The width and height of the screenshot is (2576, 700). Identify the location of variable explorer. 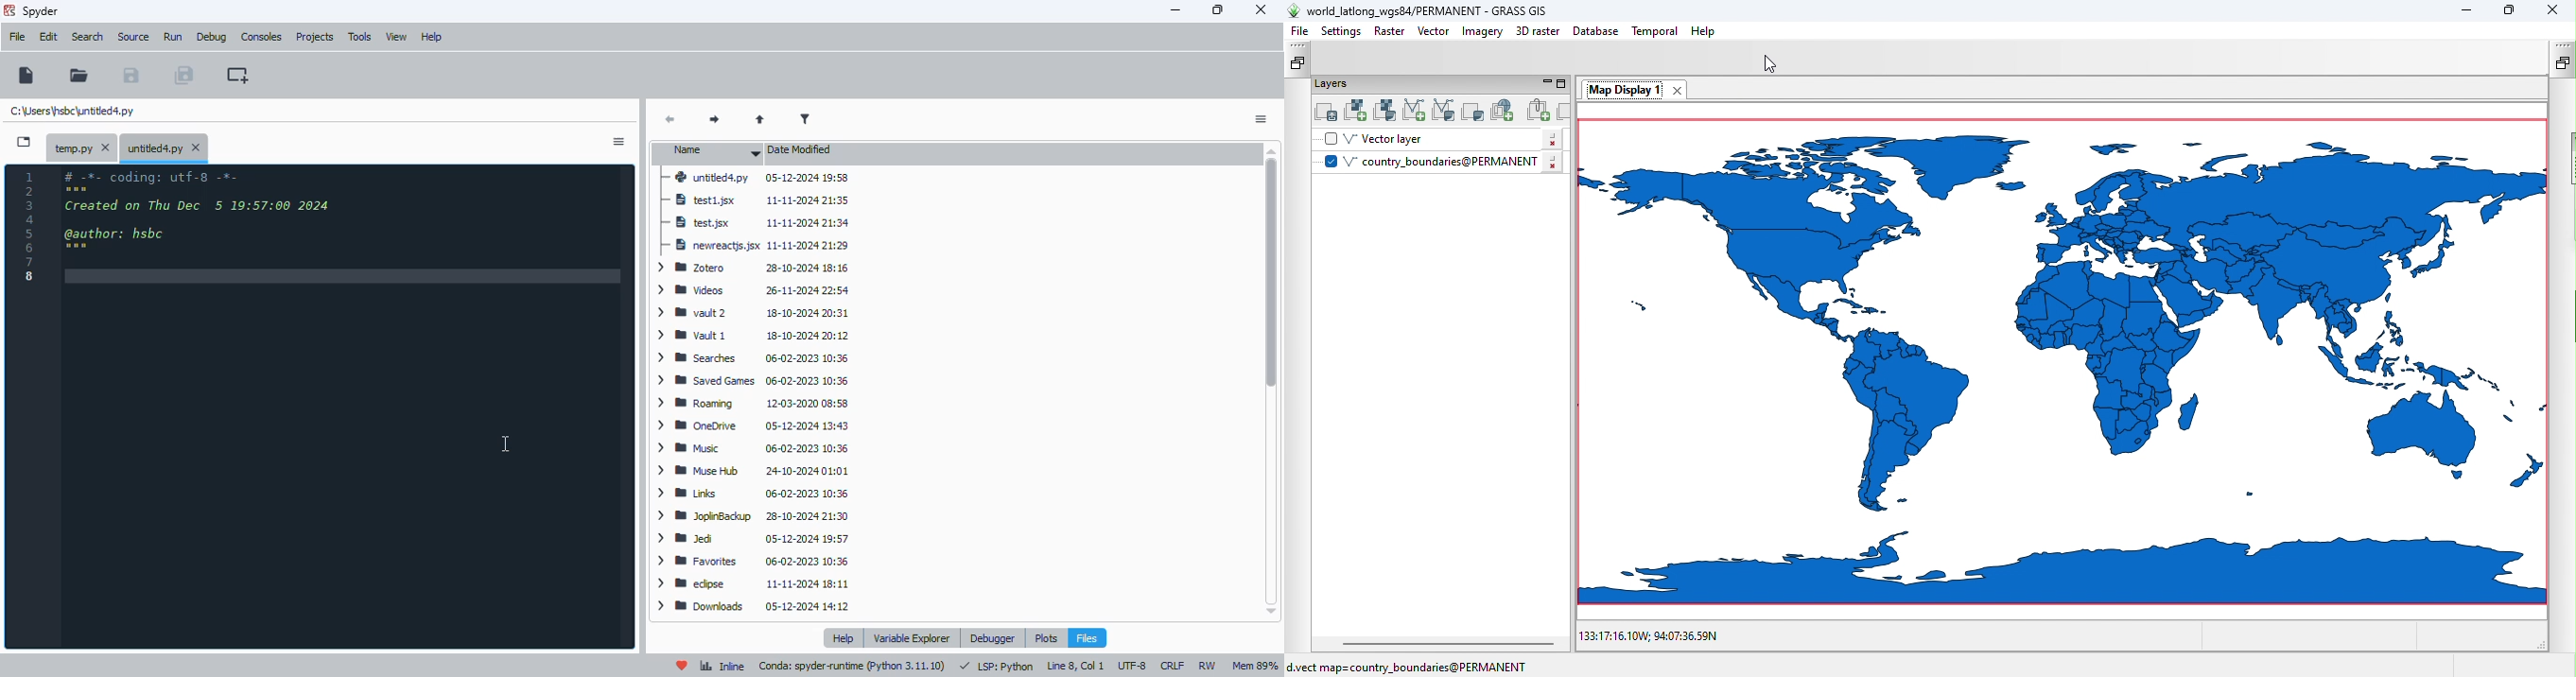
(912, 638).